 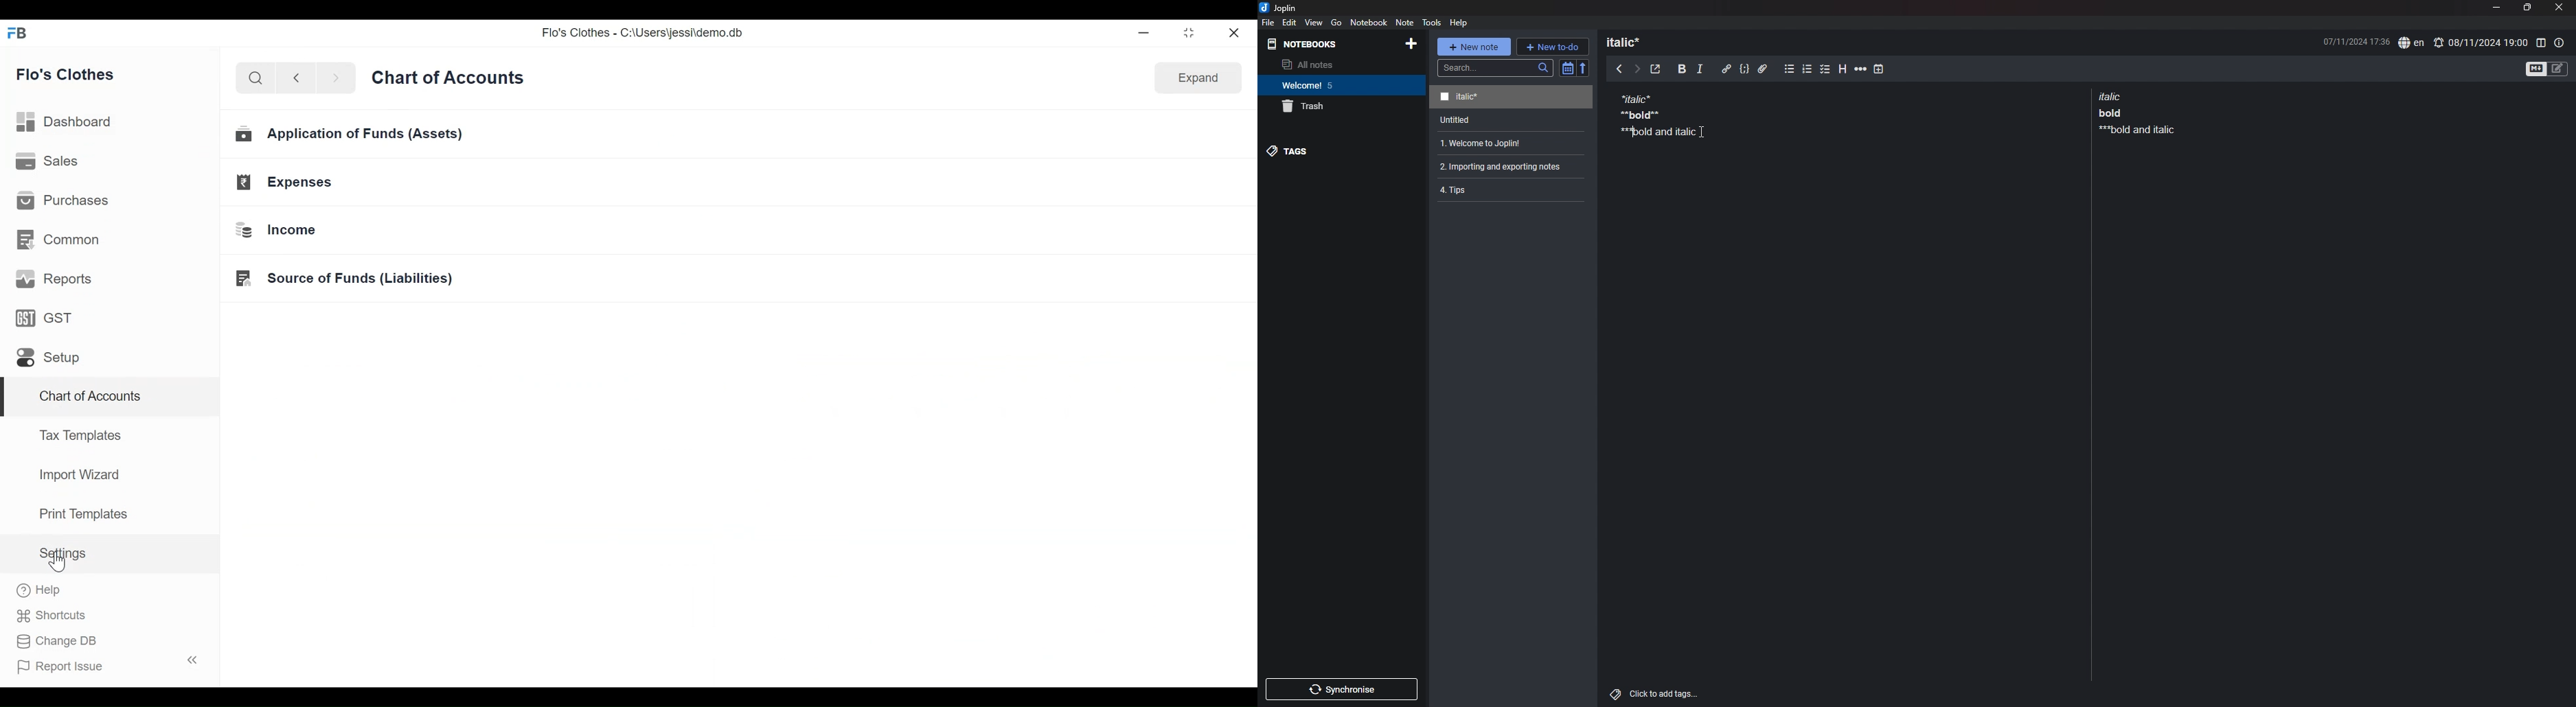 What do you see at coordinates (276, 231) in the screenshot?
I see `income` at bounding box center [276, 231].